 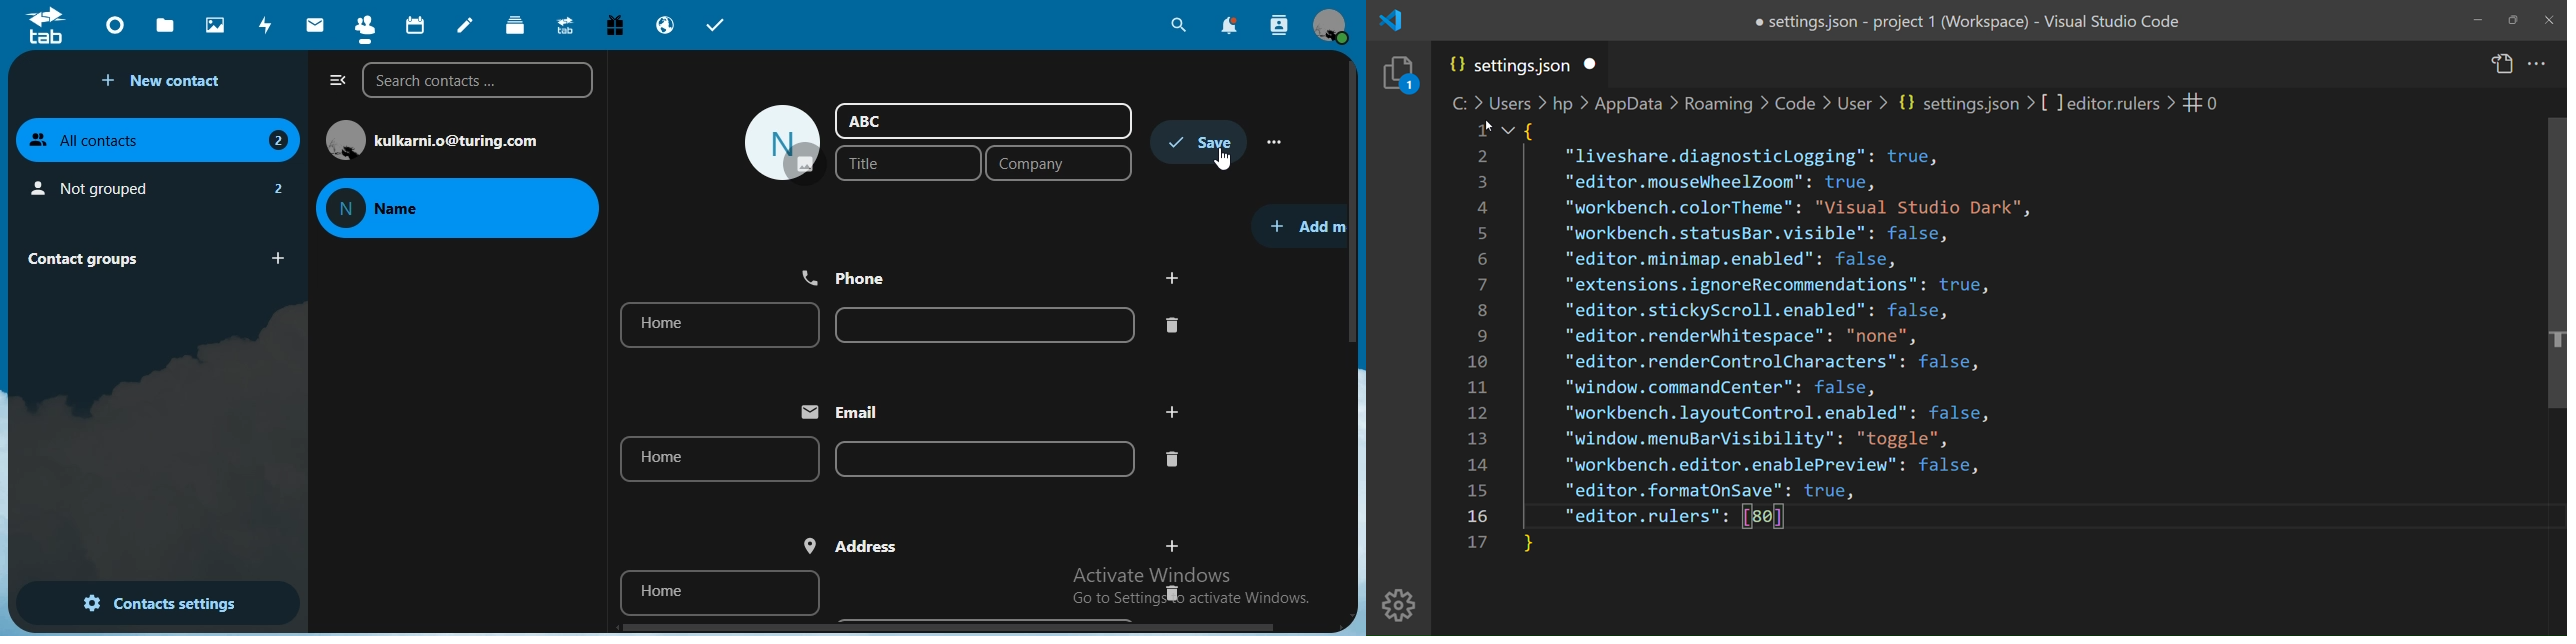 I want to click on abc, so click(x=869, y=120).